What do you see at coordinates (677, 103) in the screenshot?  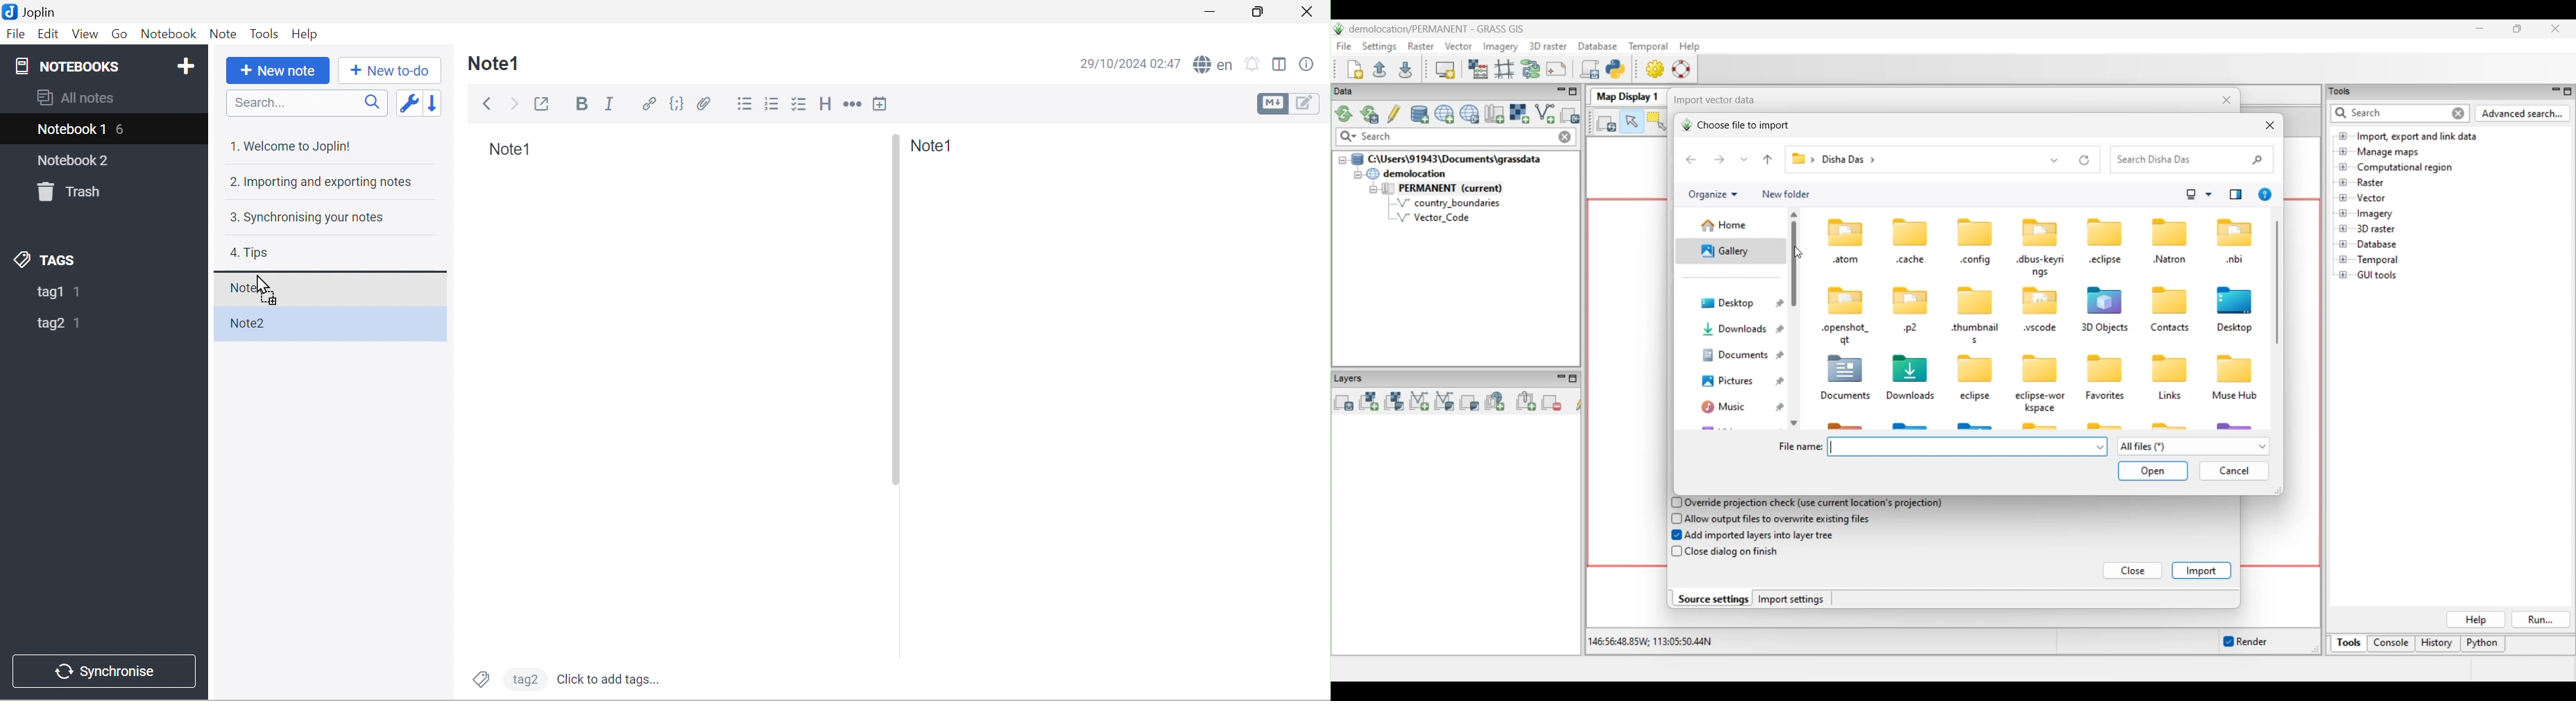 I see `Code` at bounding box center [677, 103].